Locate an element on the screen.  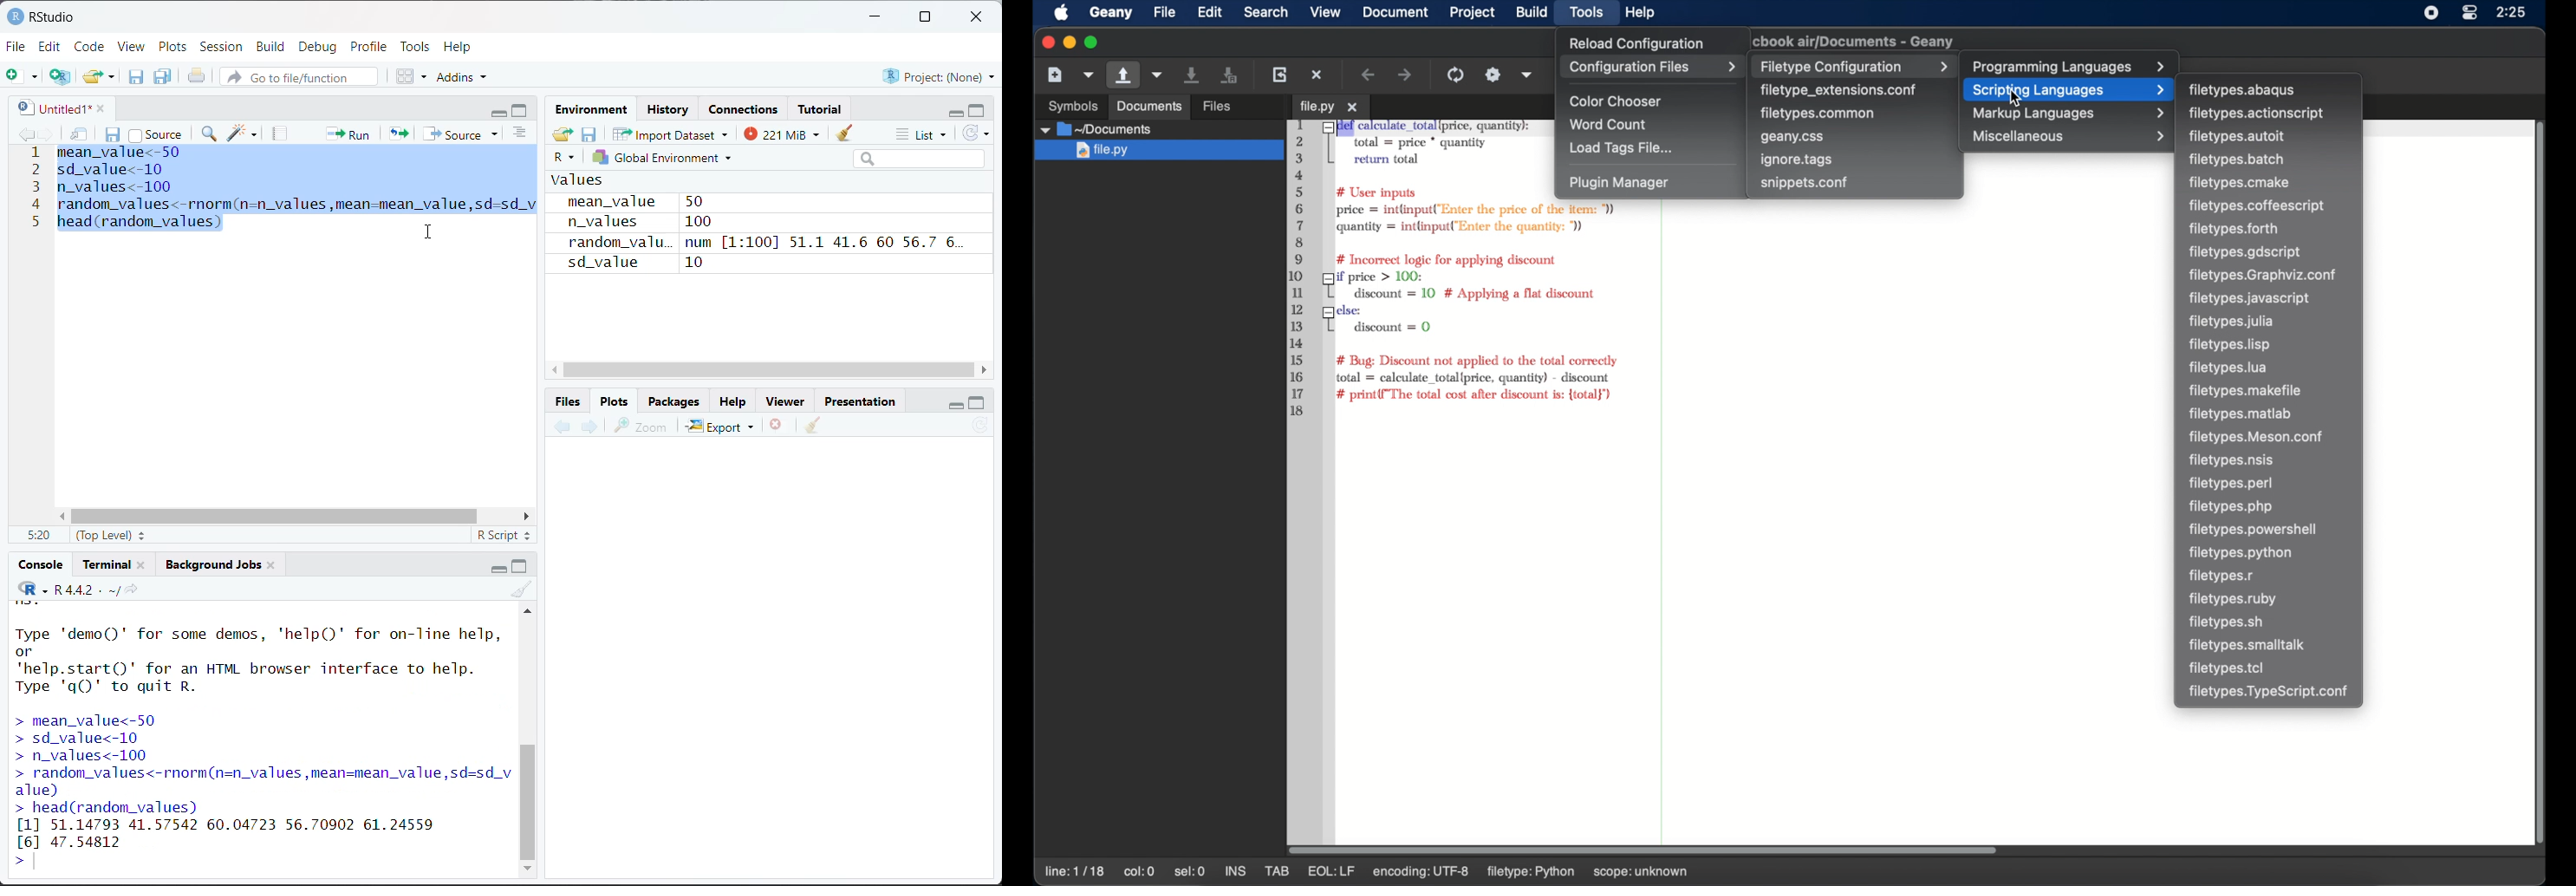
Presentation is located at coordinates (861, 402).